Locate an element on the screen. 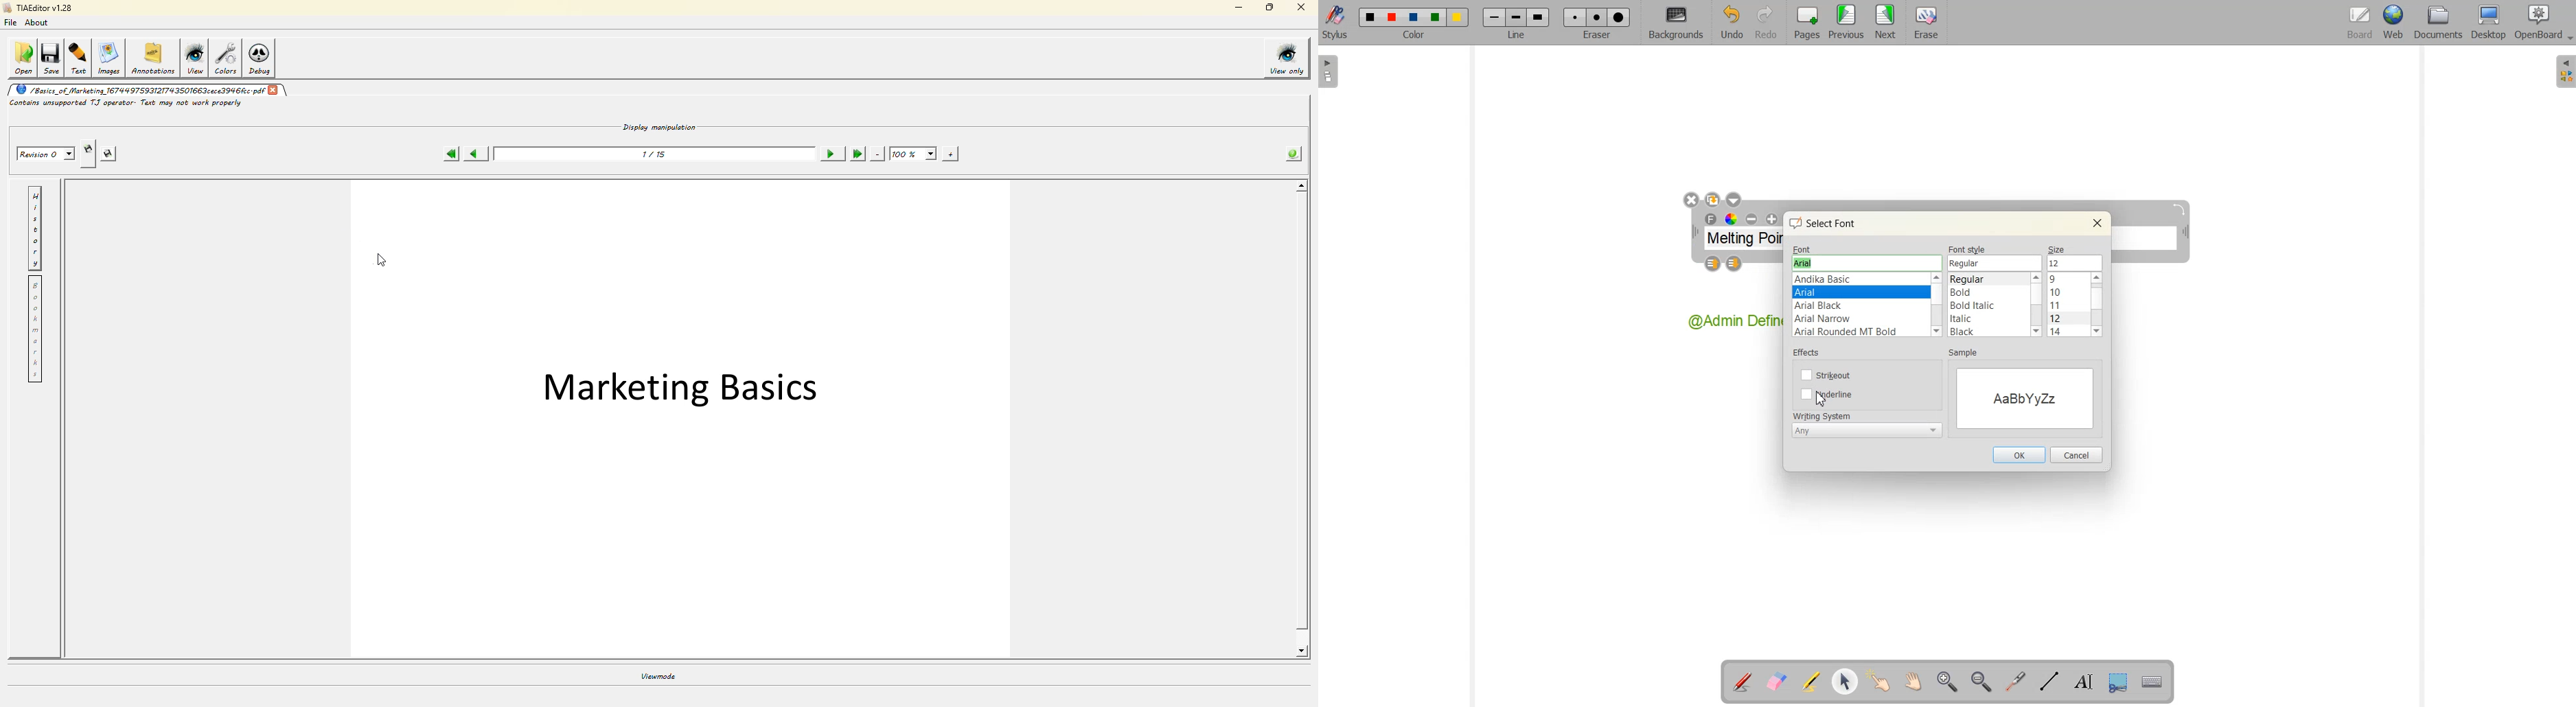 The image size is (2576, 728). Fonts is located at coordinates (1861, 306).